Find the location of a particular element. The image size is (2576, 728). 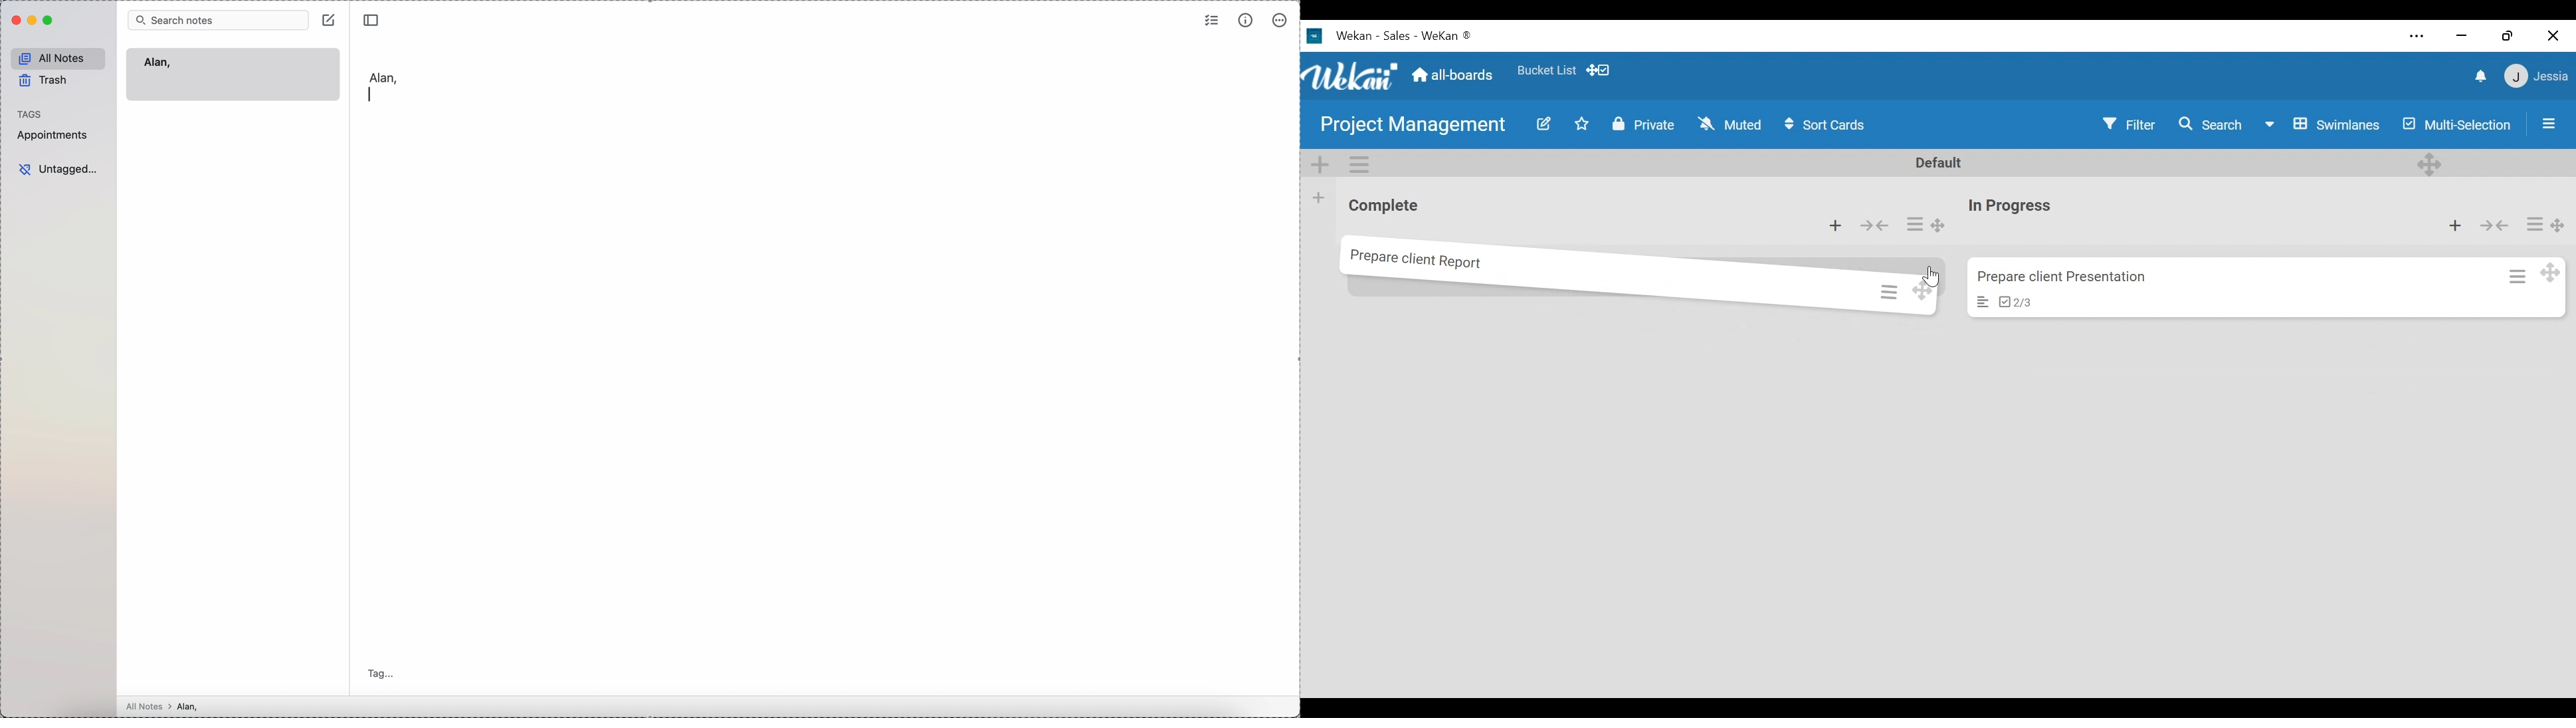

Card action is located at coordinates (2514, 280).